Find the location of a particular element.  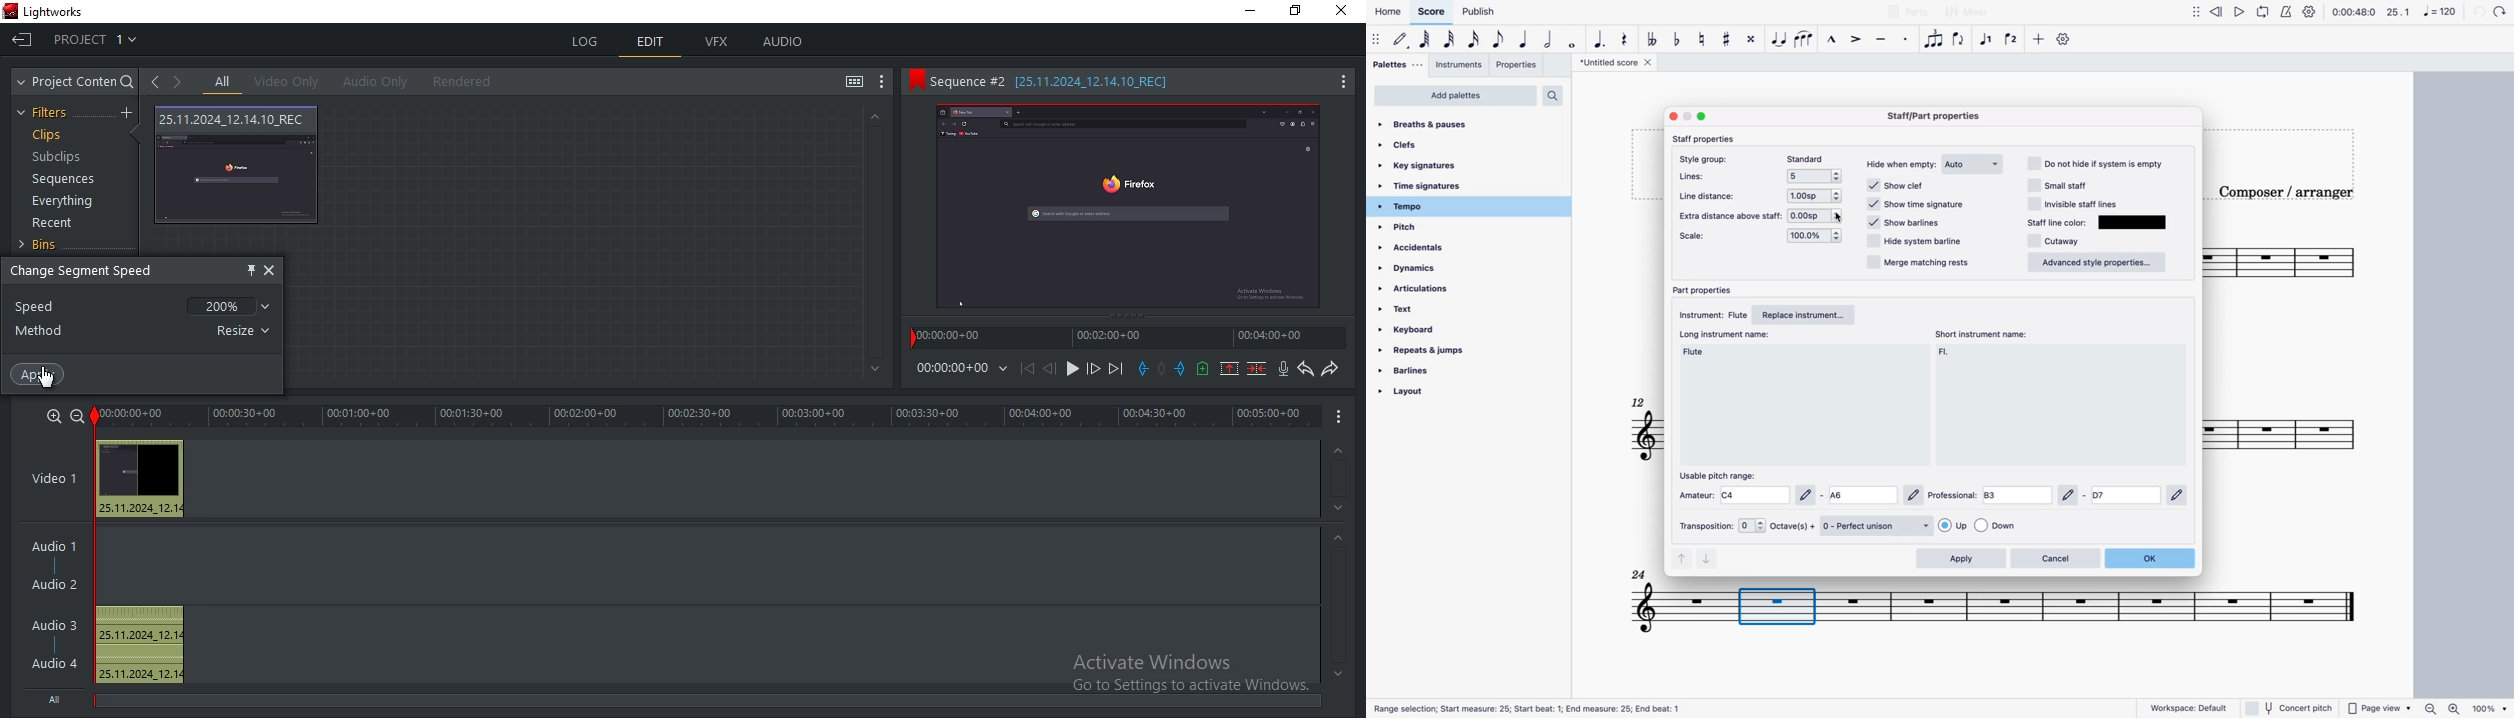

invisible staff line is located at coordinates (2075, 204).